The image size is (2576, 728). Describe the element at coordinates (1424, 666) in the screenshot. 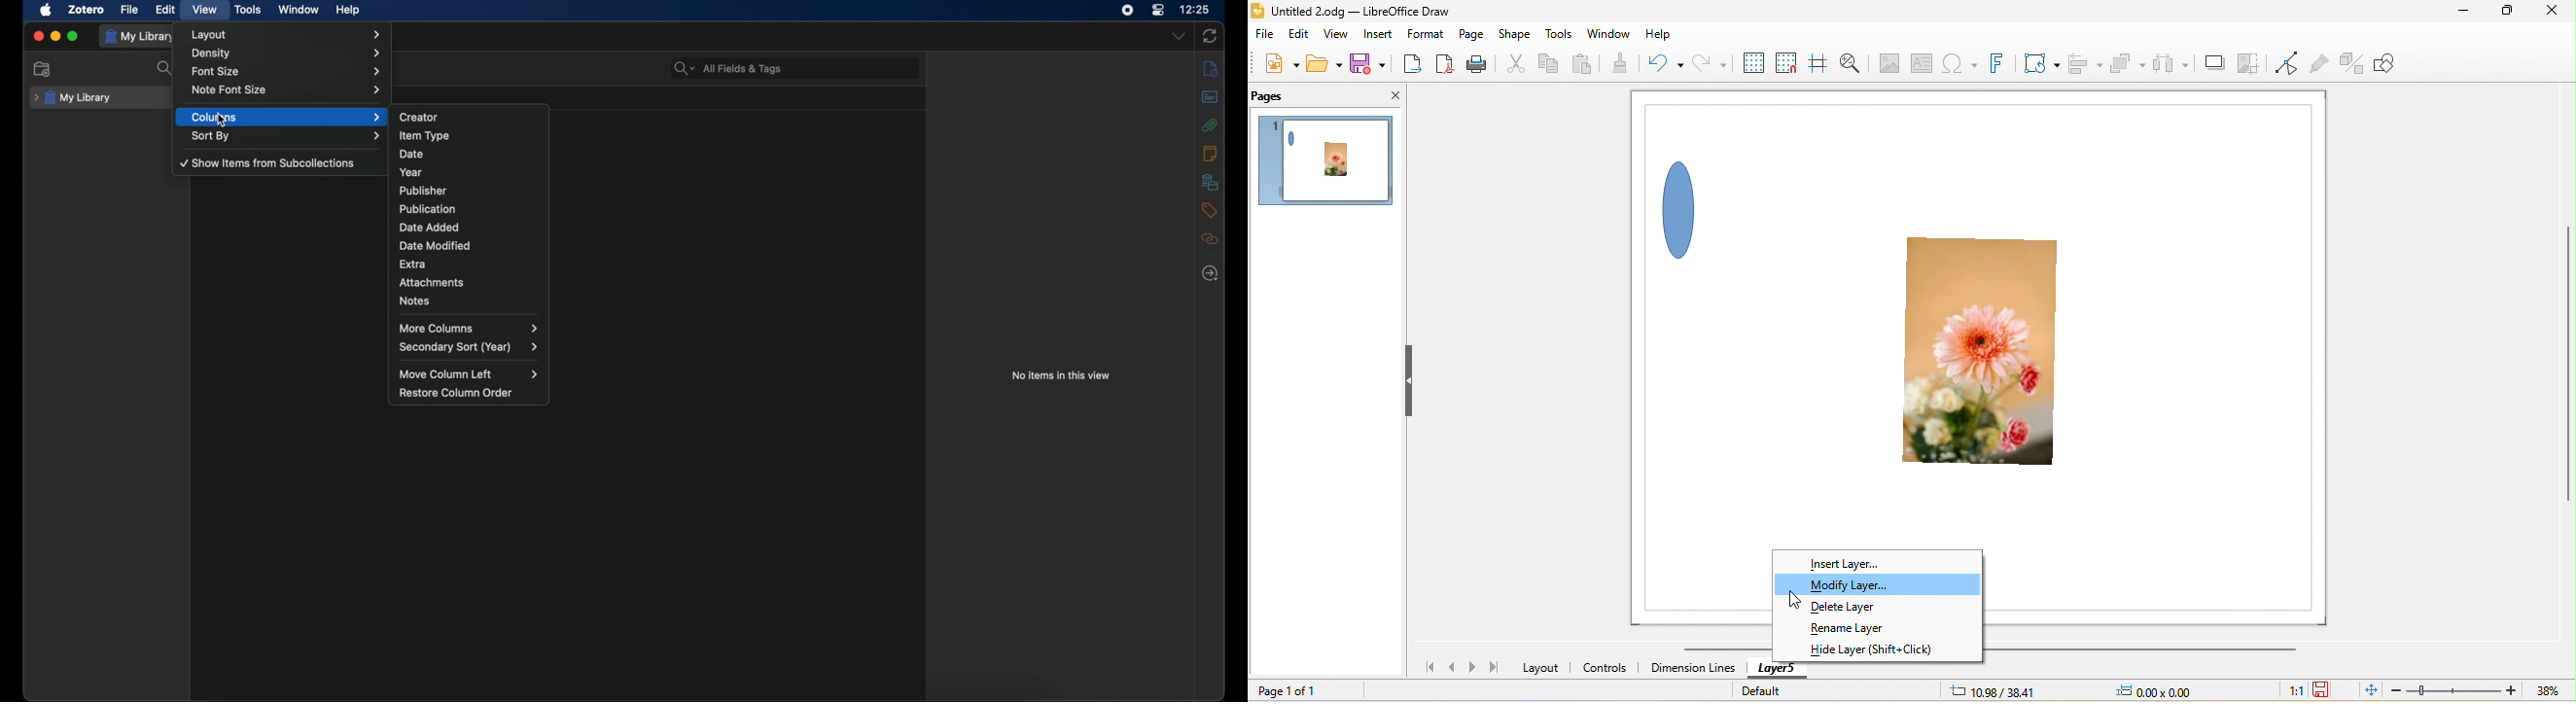

I see `first page` at that location.